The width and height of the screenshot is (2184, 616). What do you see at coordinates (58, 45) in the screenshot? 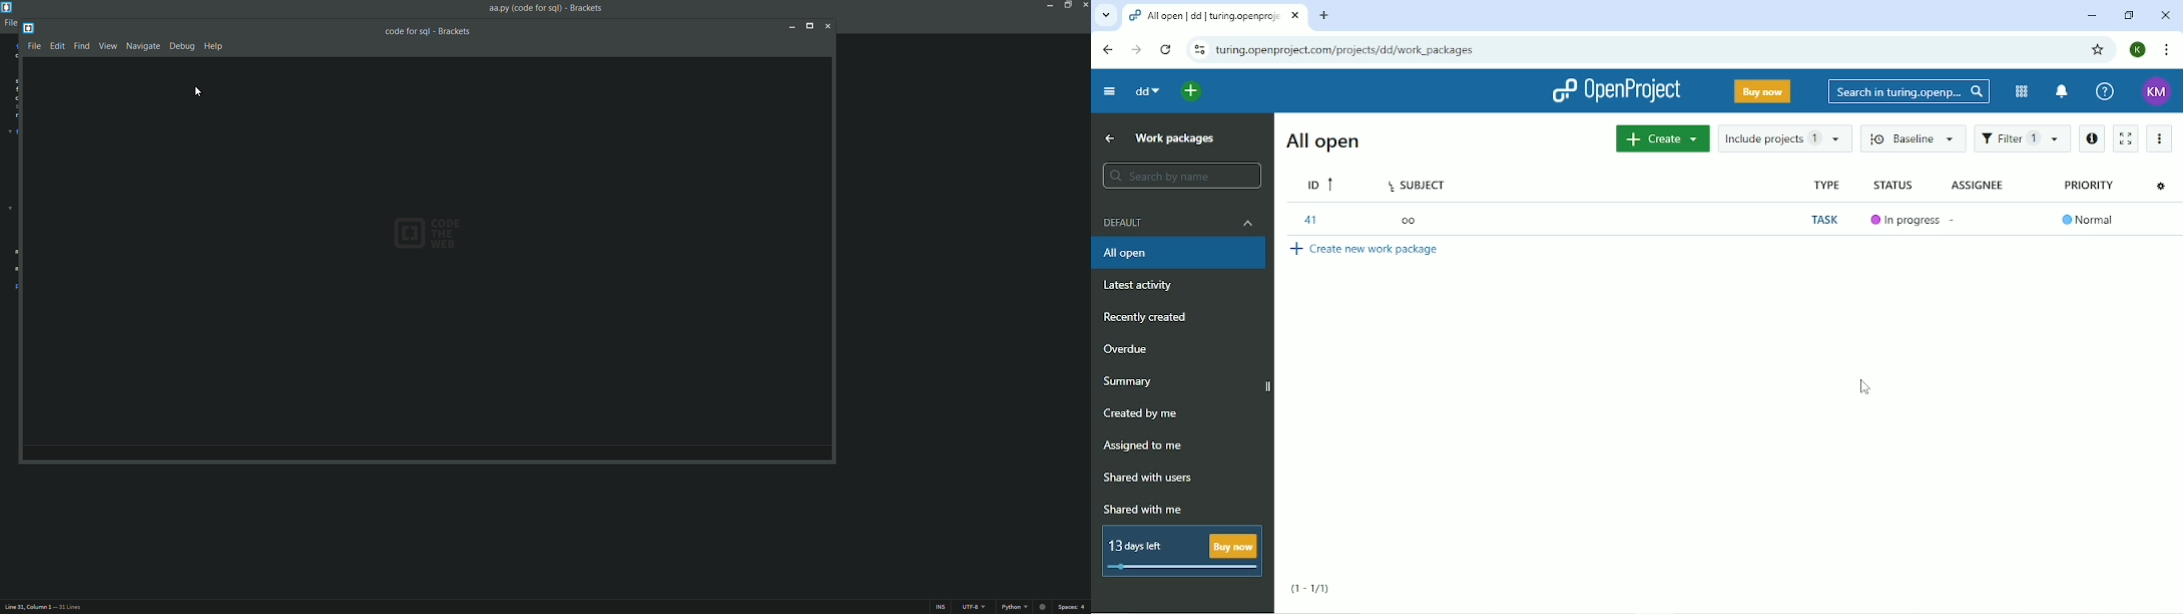
I see `Edit` at bounding box center [58, 45].